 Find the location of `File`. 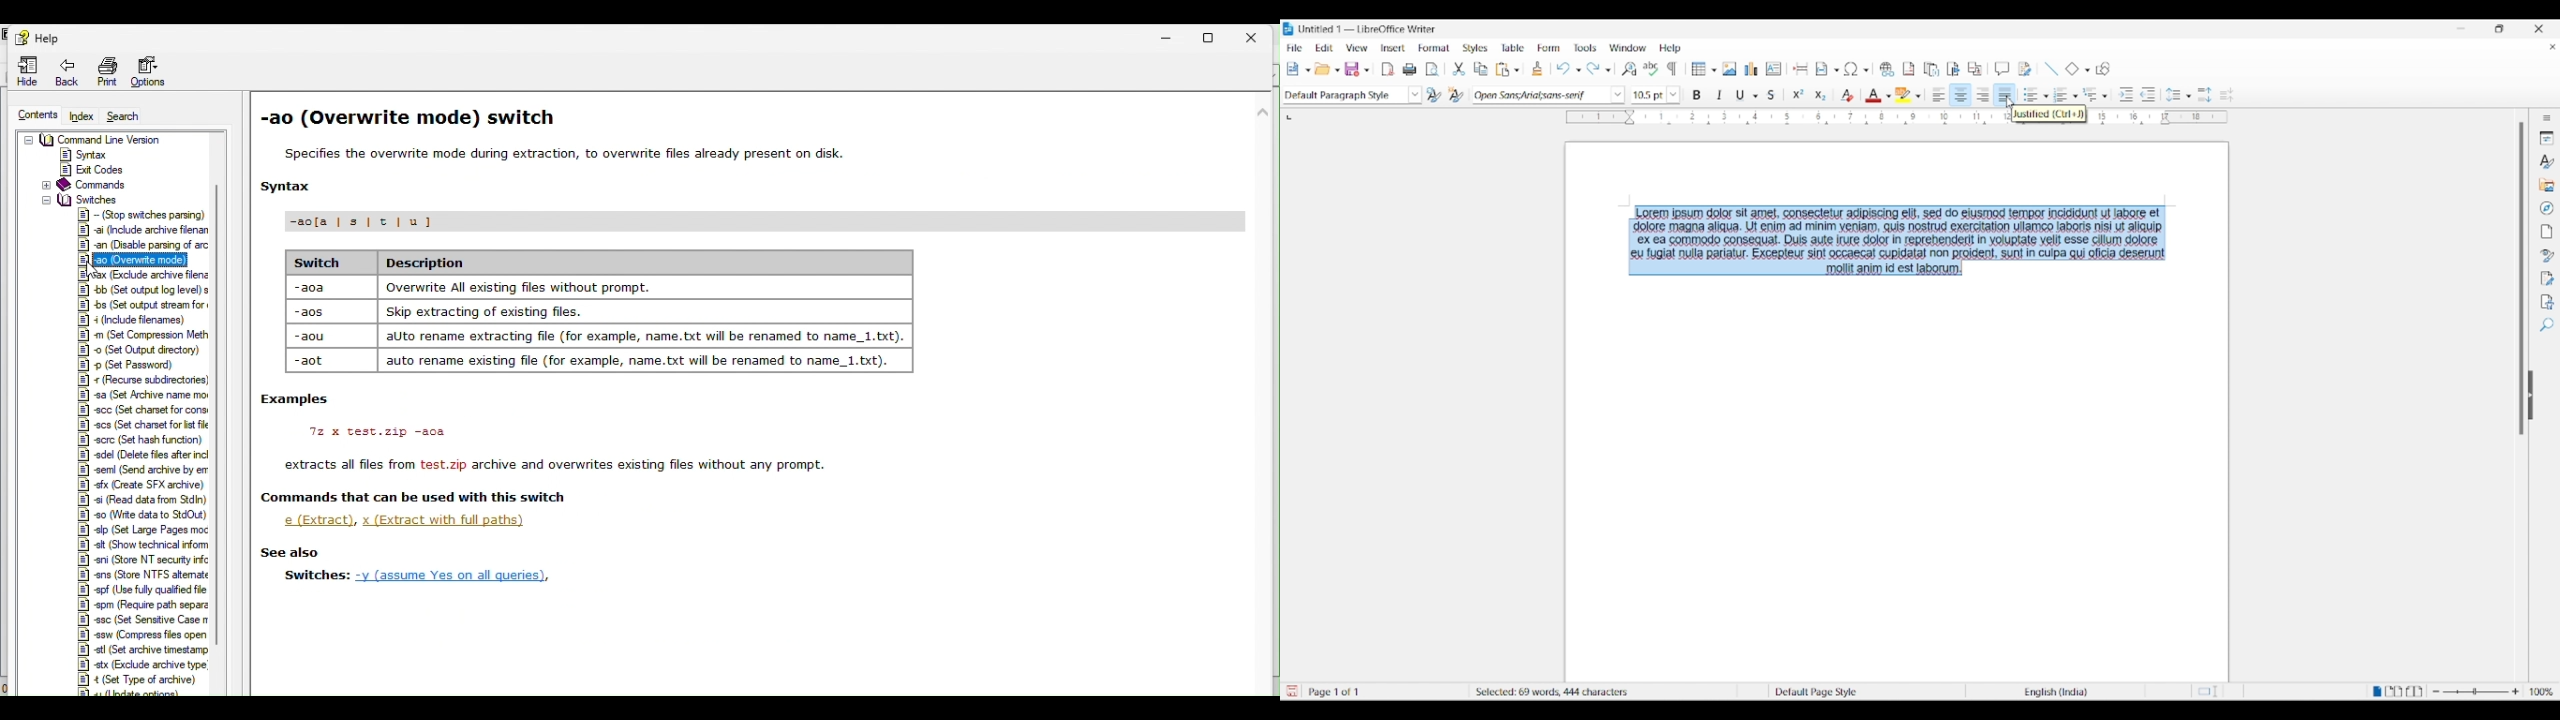

File is located at coordinates (1295, 47).